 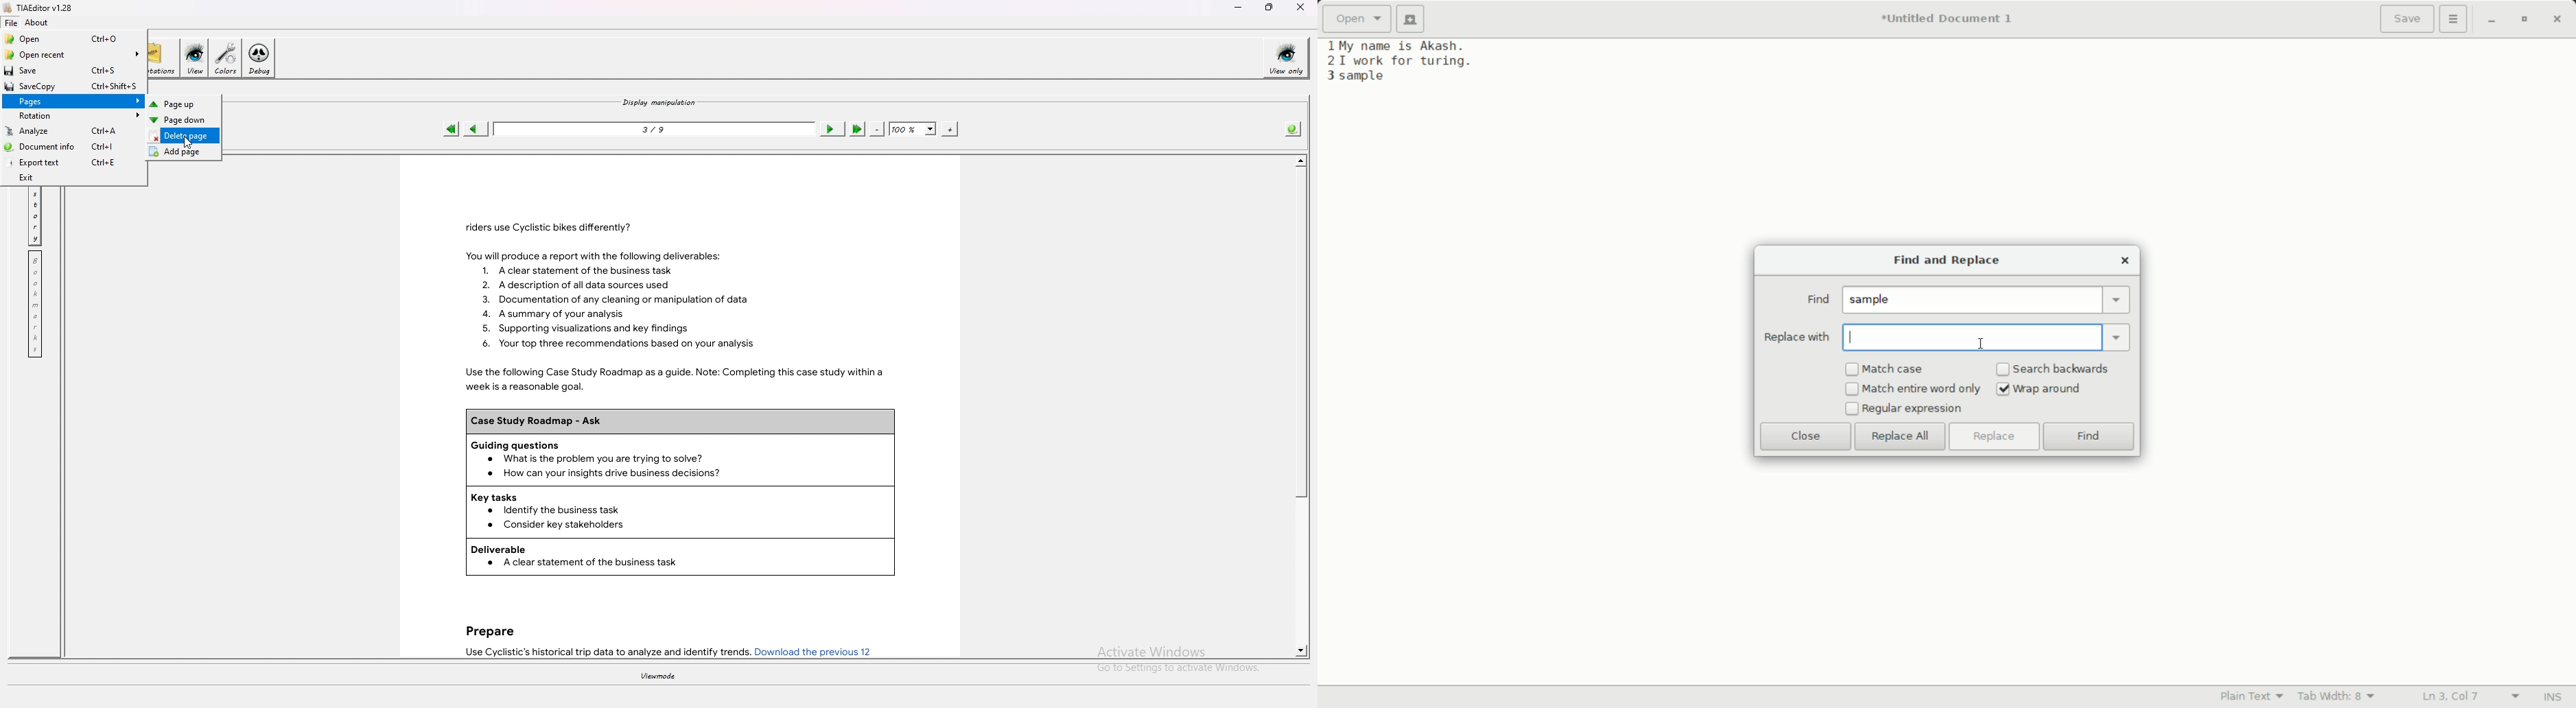 What do you see at coordinates (1817, 300) in the screenshot?
I see `find` at bounding box center [1817, 300].